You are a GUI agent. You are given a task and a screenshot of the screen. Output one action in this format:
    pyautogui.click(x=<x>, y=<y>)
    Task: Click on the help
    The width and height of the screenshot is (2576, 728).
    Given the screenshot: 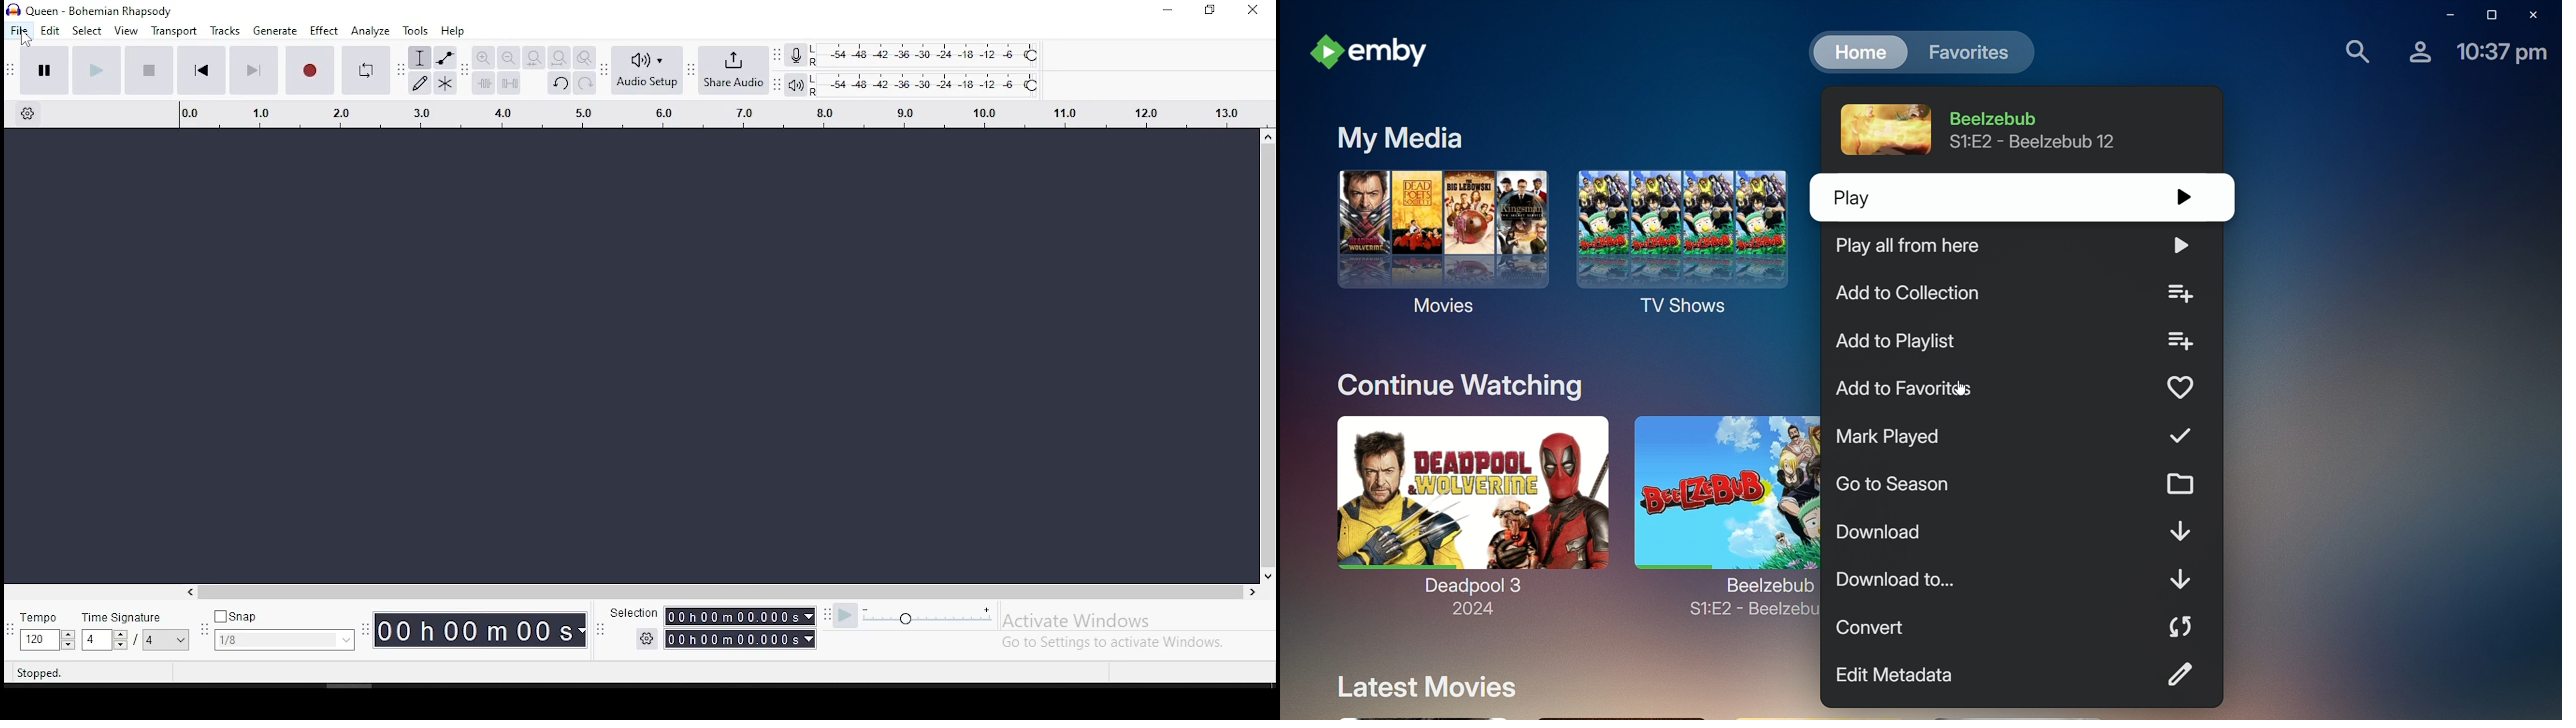 What is the action you would take?
    pyautogui.click(x=451, y=31)
    